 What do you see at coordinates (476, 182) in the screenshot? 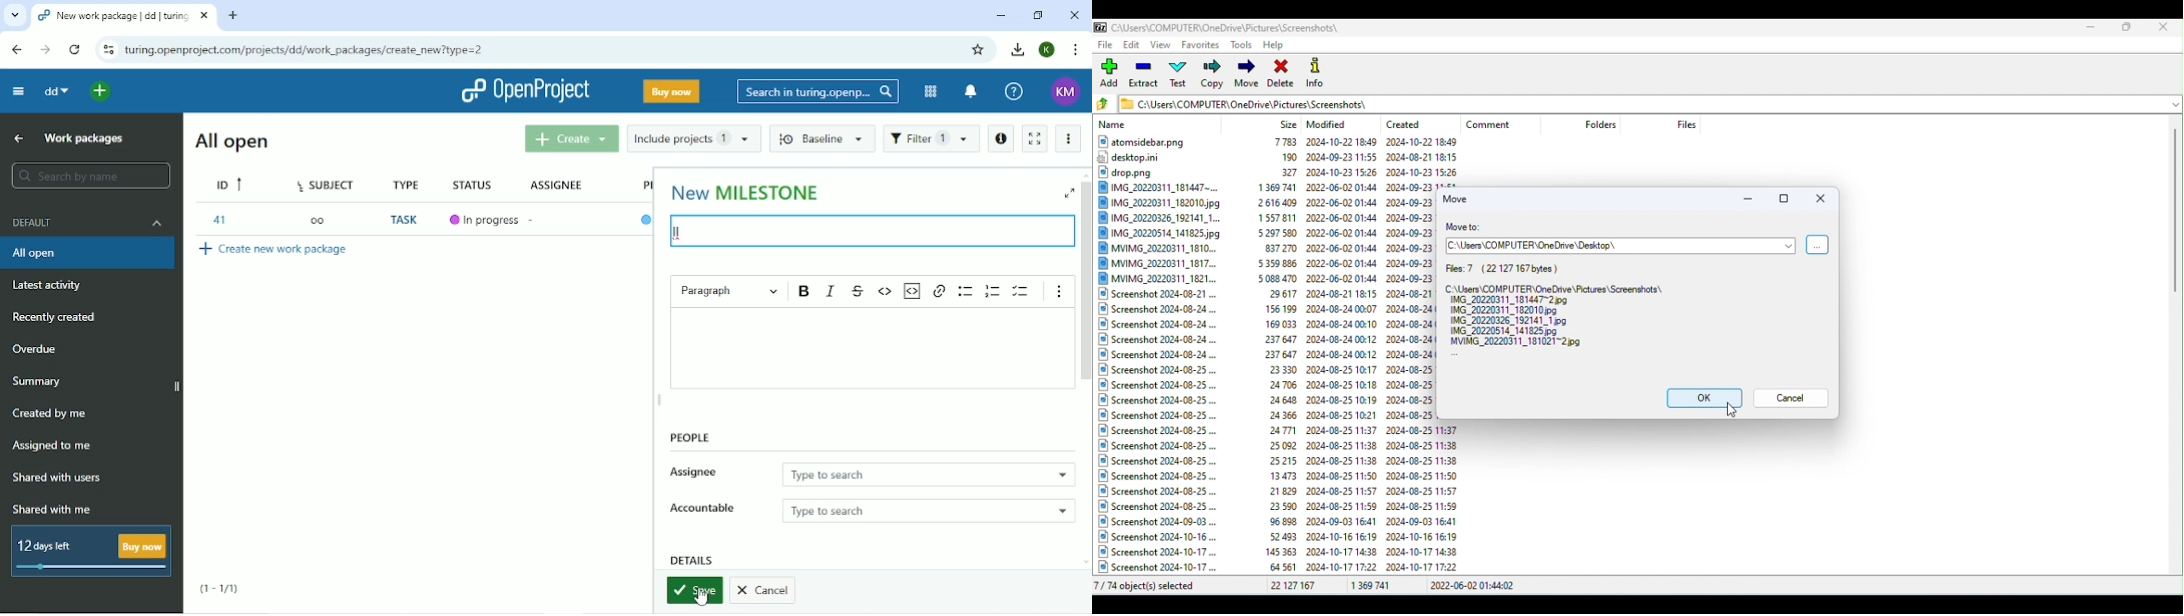
I see `status` at bounding box center [476, 182].